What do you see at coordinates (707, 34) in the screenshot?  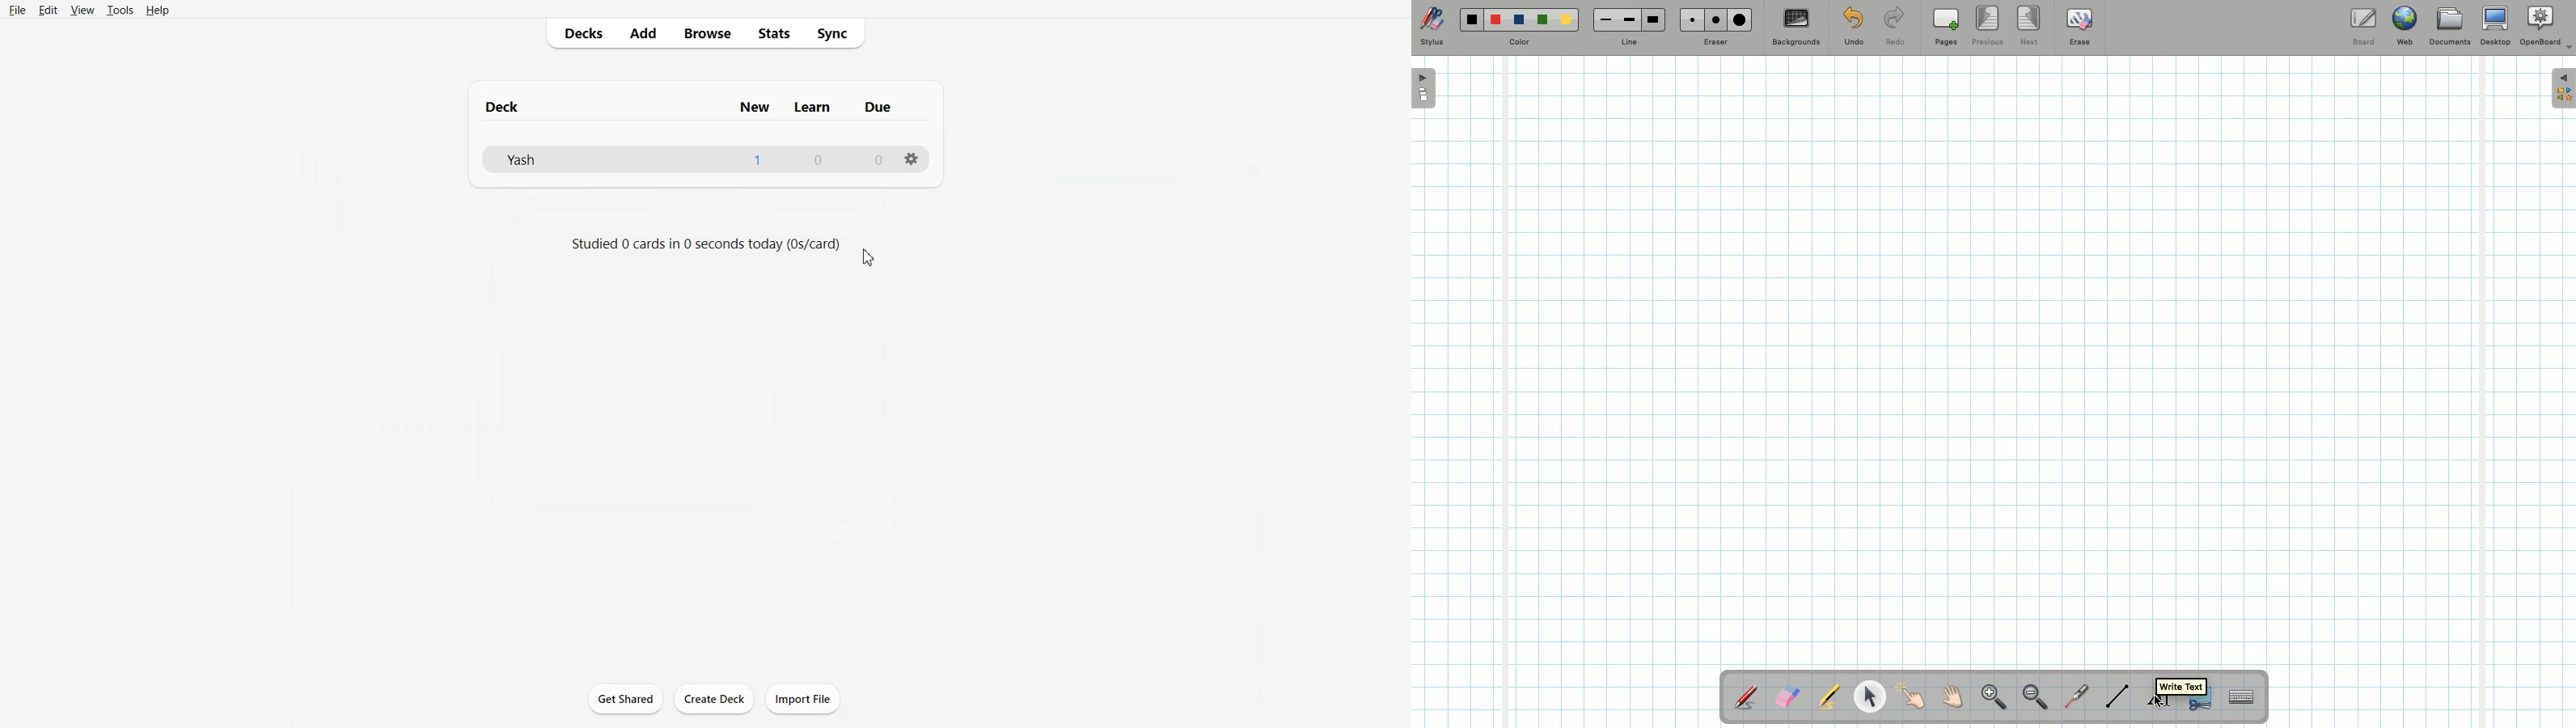 I see `Browser` at bounding box center [707, 34].